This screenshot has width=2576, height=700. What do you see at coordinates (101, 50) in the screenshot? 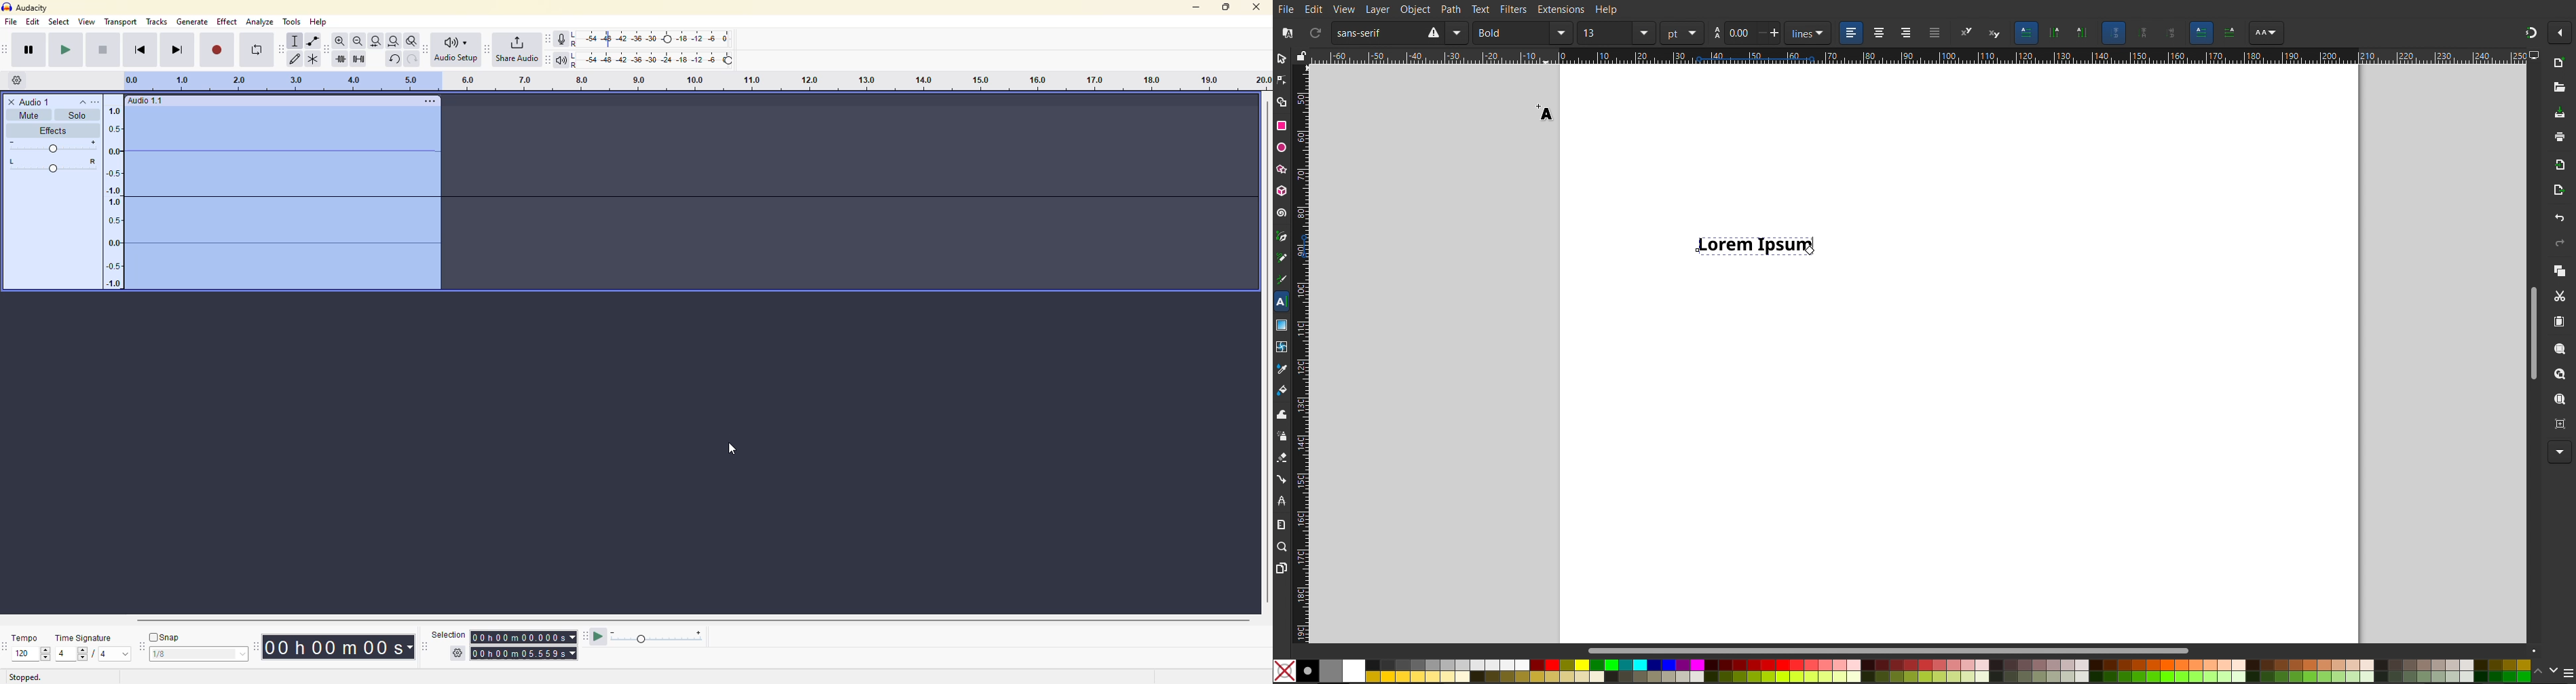
I see `stop` at bounding box center [101, 50].